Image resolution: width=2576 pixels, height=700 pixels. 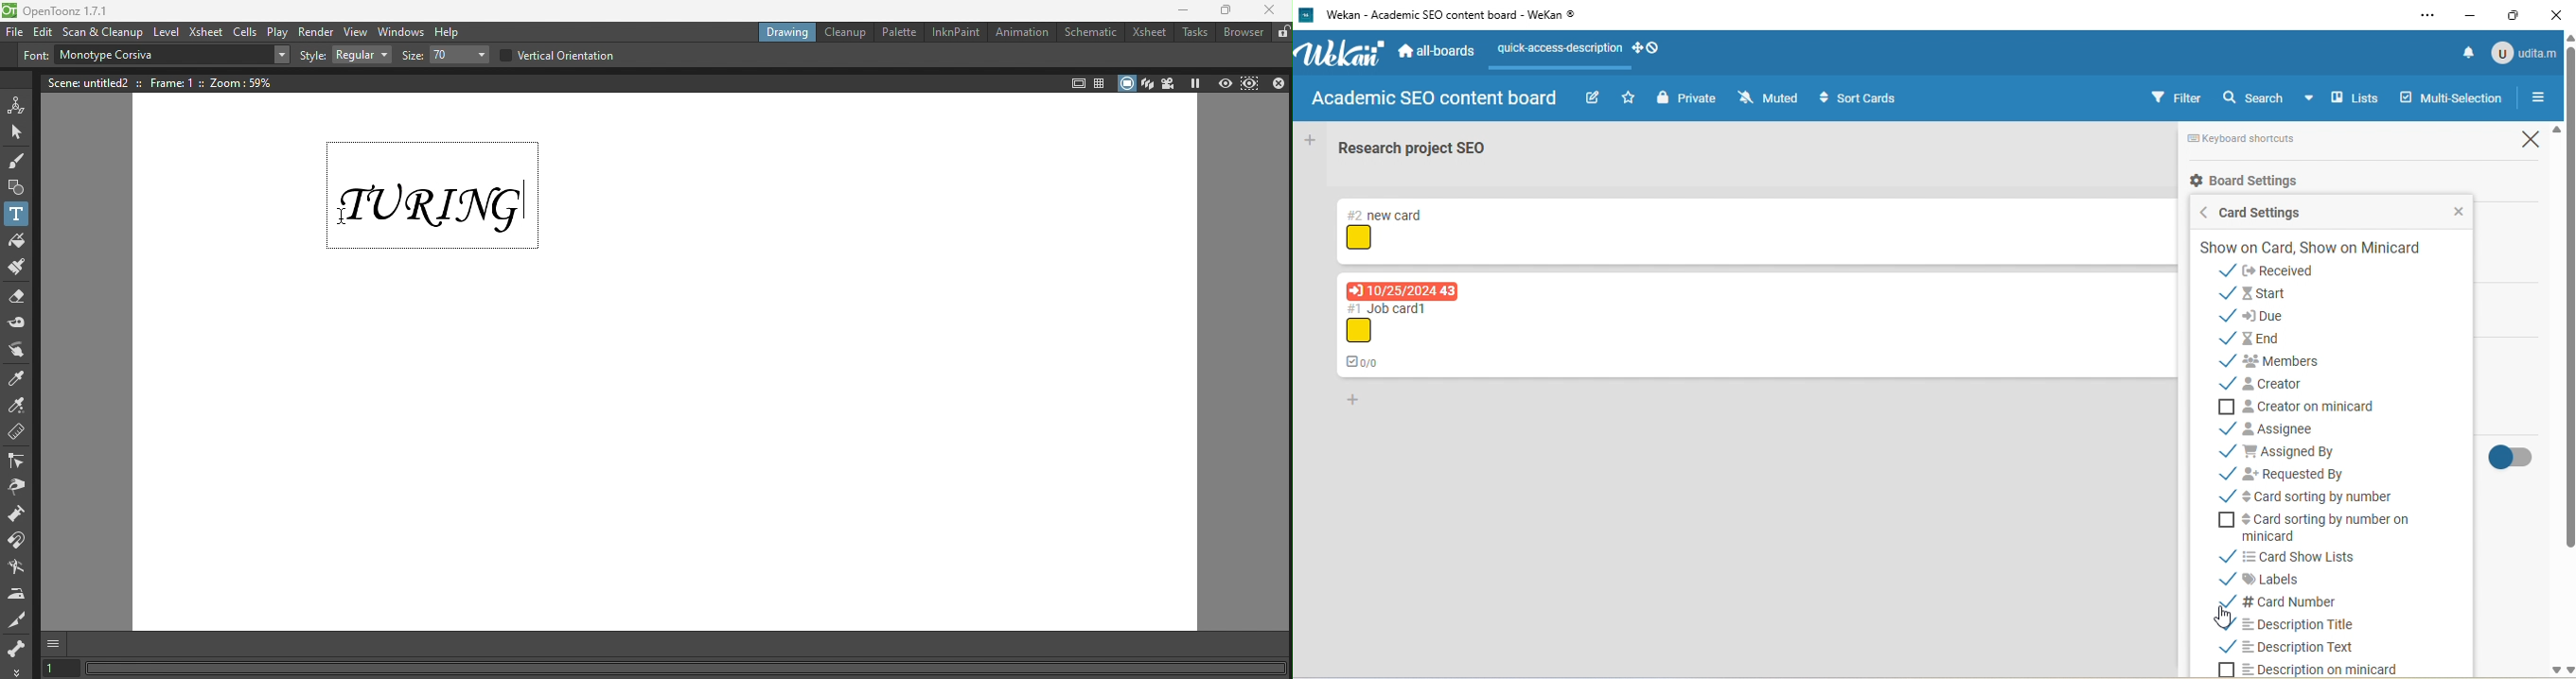 What do you see at coordinates (2302, 650) in the screenshot?
I see `description text` at bounding box center [2302, 650].